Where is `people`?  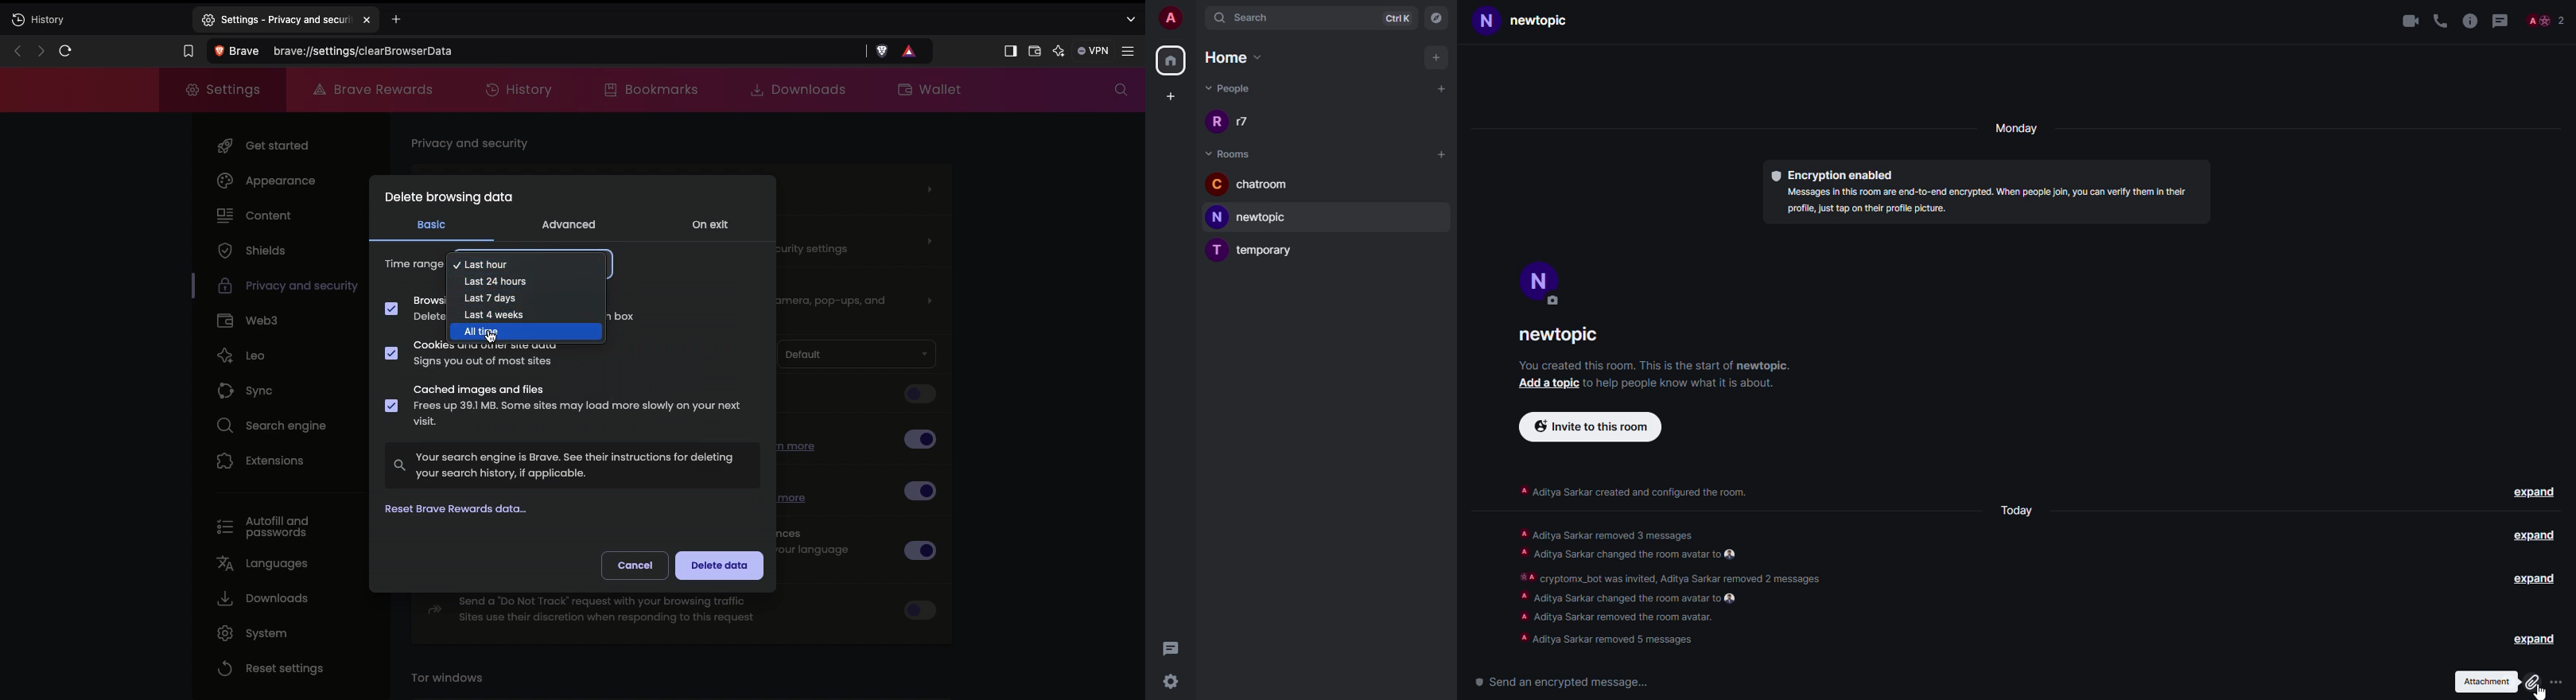 people is located at coordinates (1239, 123).